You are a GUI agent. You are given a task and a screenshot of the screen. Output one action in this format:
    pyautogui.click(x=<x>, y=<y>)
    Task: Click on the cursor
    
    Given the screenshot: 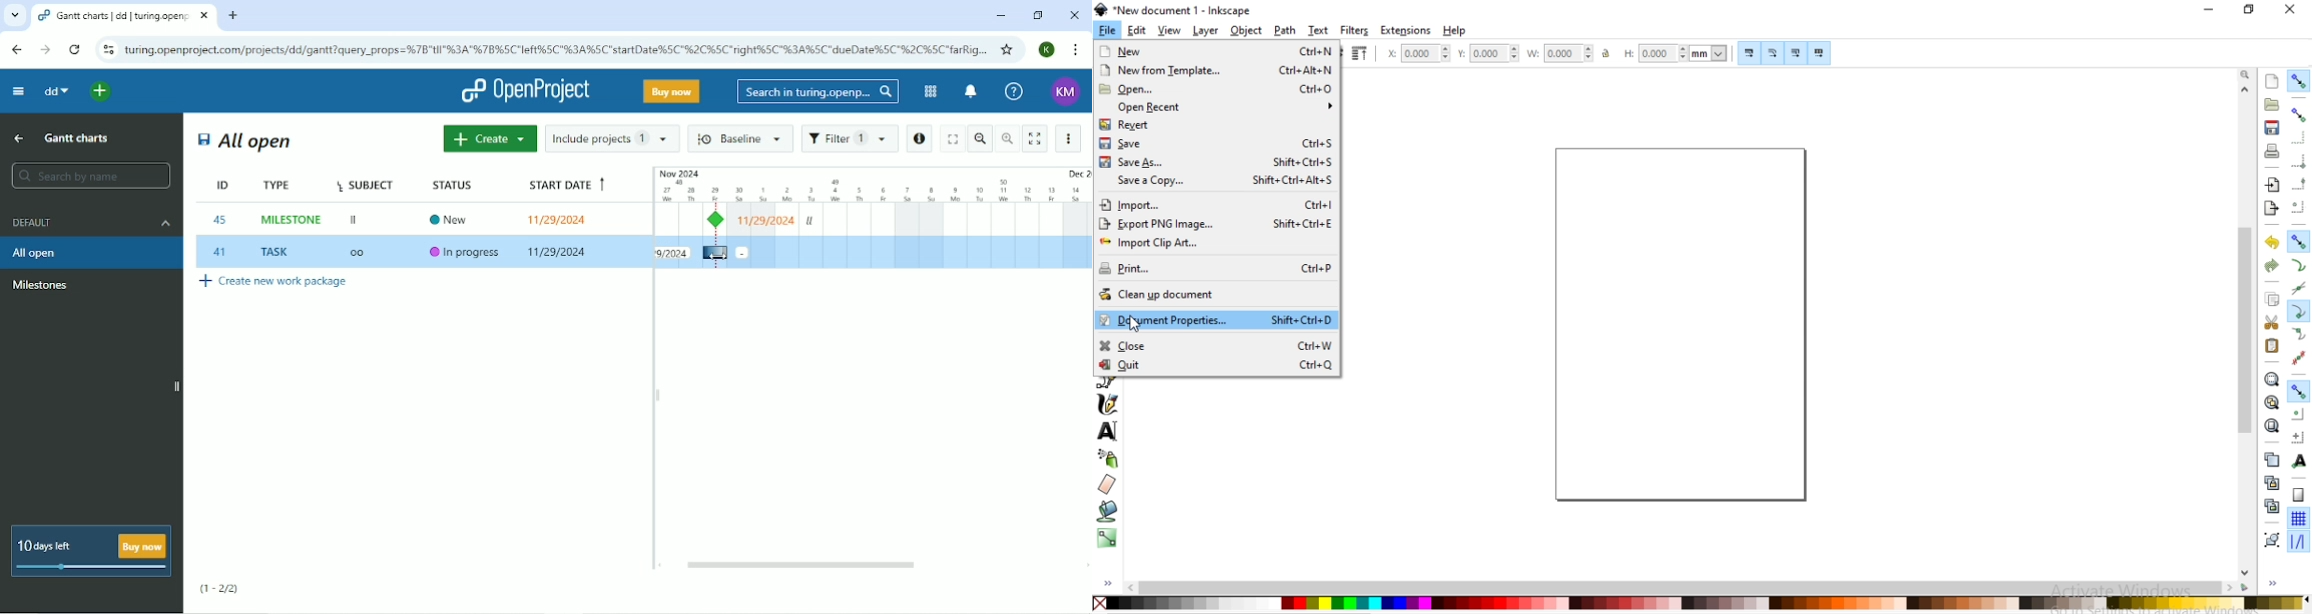 What is the action you would take?
    pyautogui.click(x=1138, y=325)
    